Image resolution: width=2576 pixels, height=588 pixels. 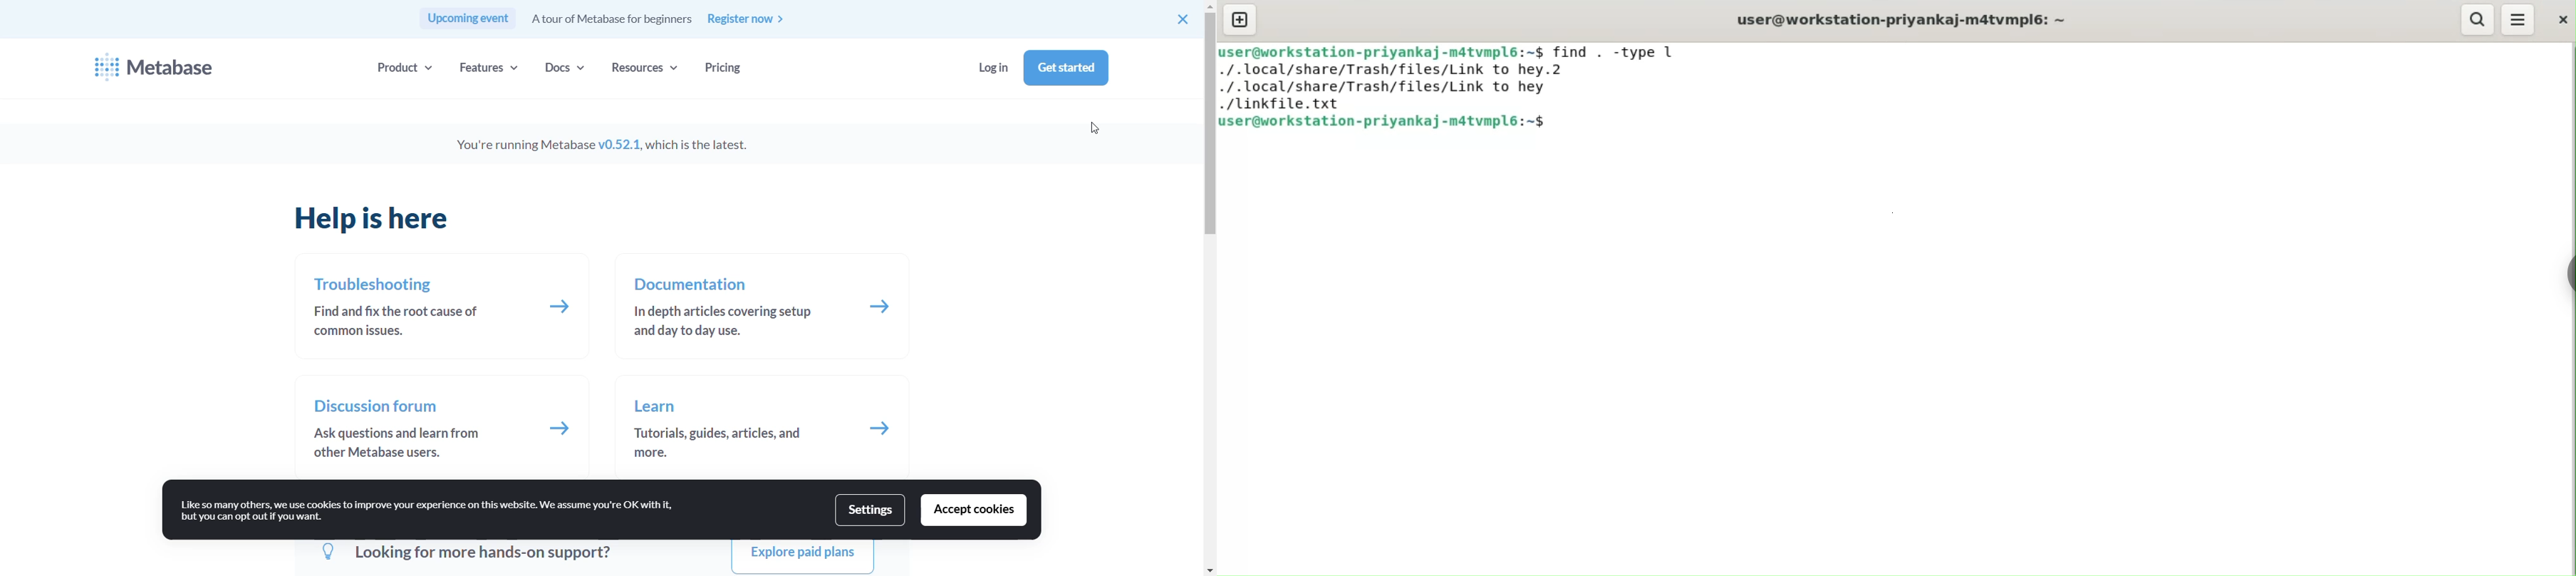 What do you see at coordinates (1572, 123) in the screenshot?
I see `cursor` at bounding box center [1572, 123].